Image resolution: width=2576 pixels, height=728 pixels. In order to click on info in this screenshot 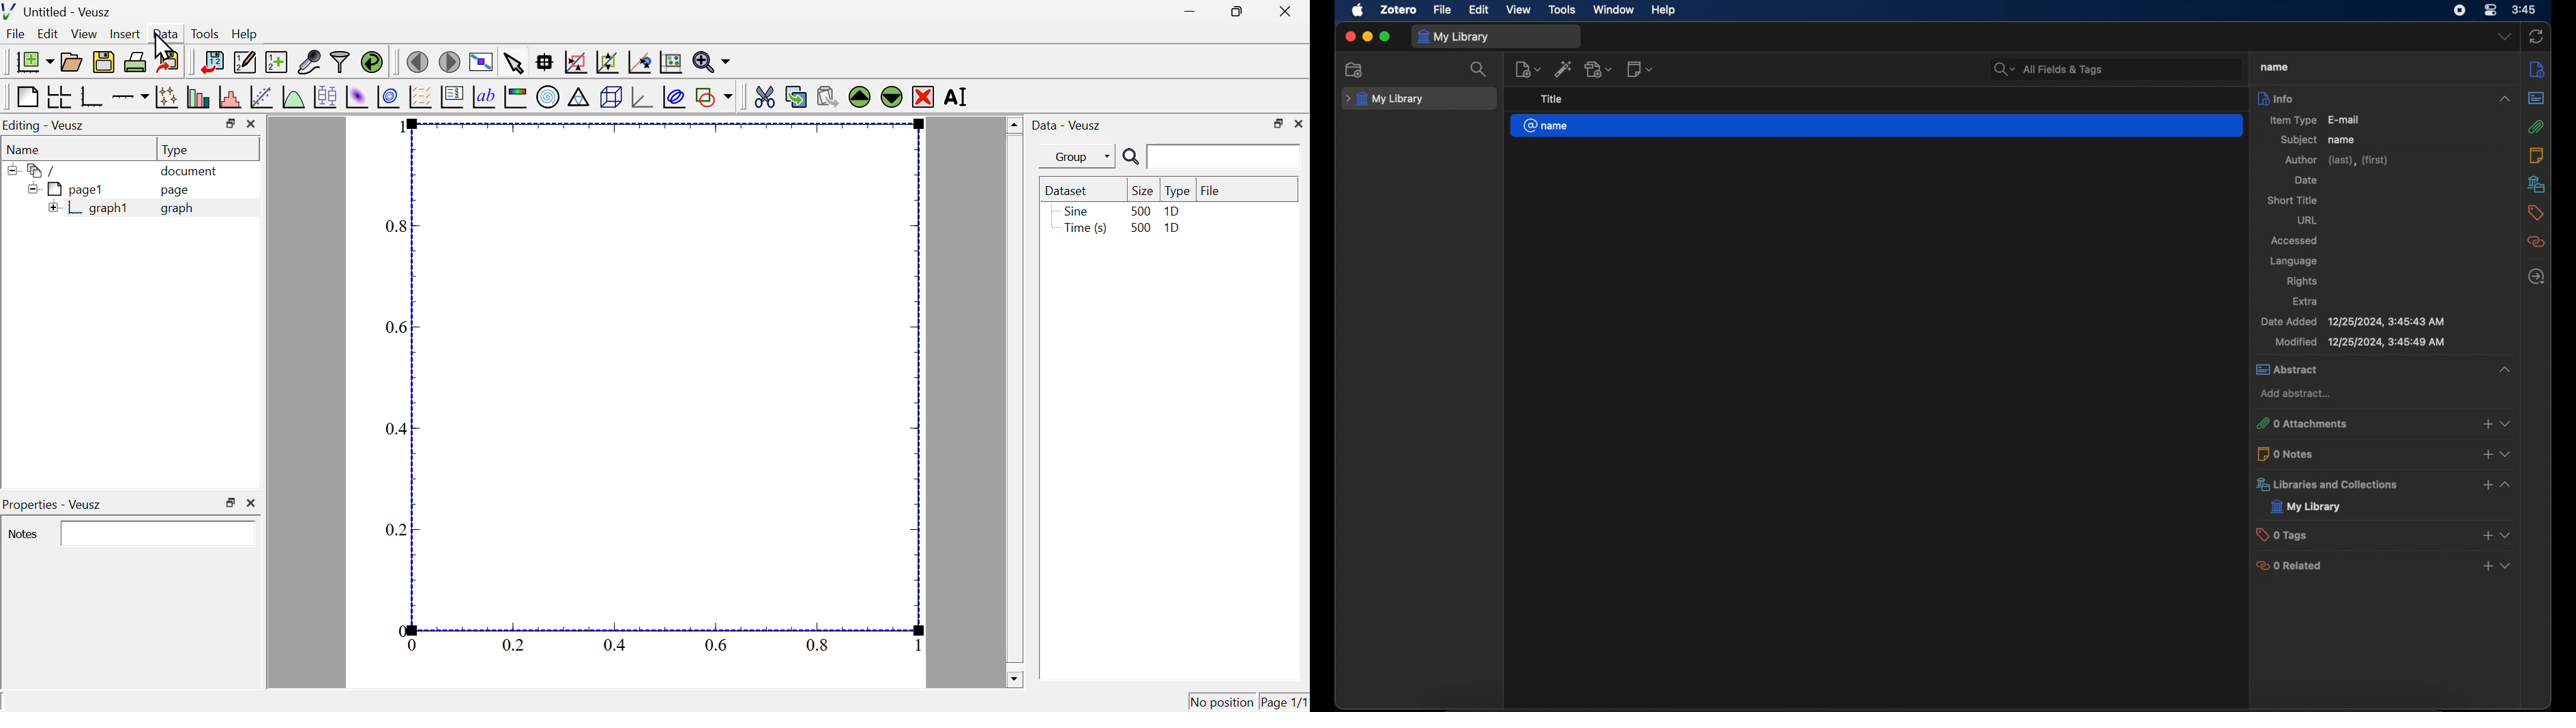, I will do `click(2383, 98)`.